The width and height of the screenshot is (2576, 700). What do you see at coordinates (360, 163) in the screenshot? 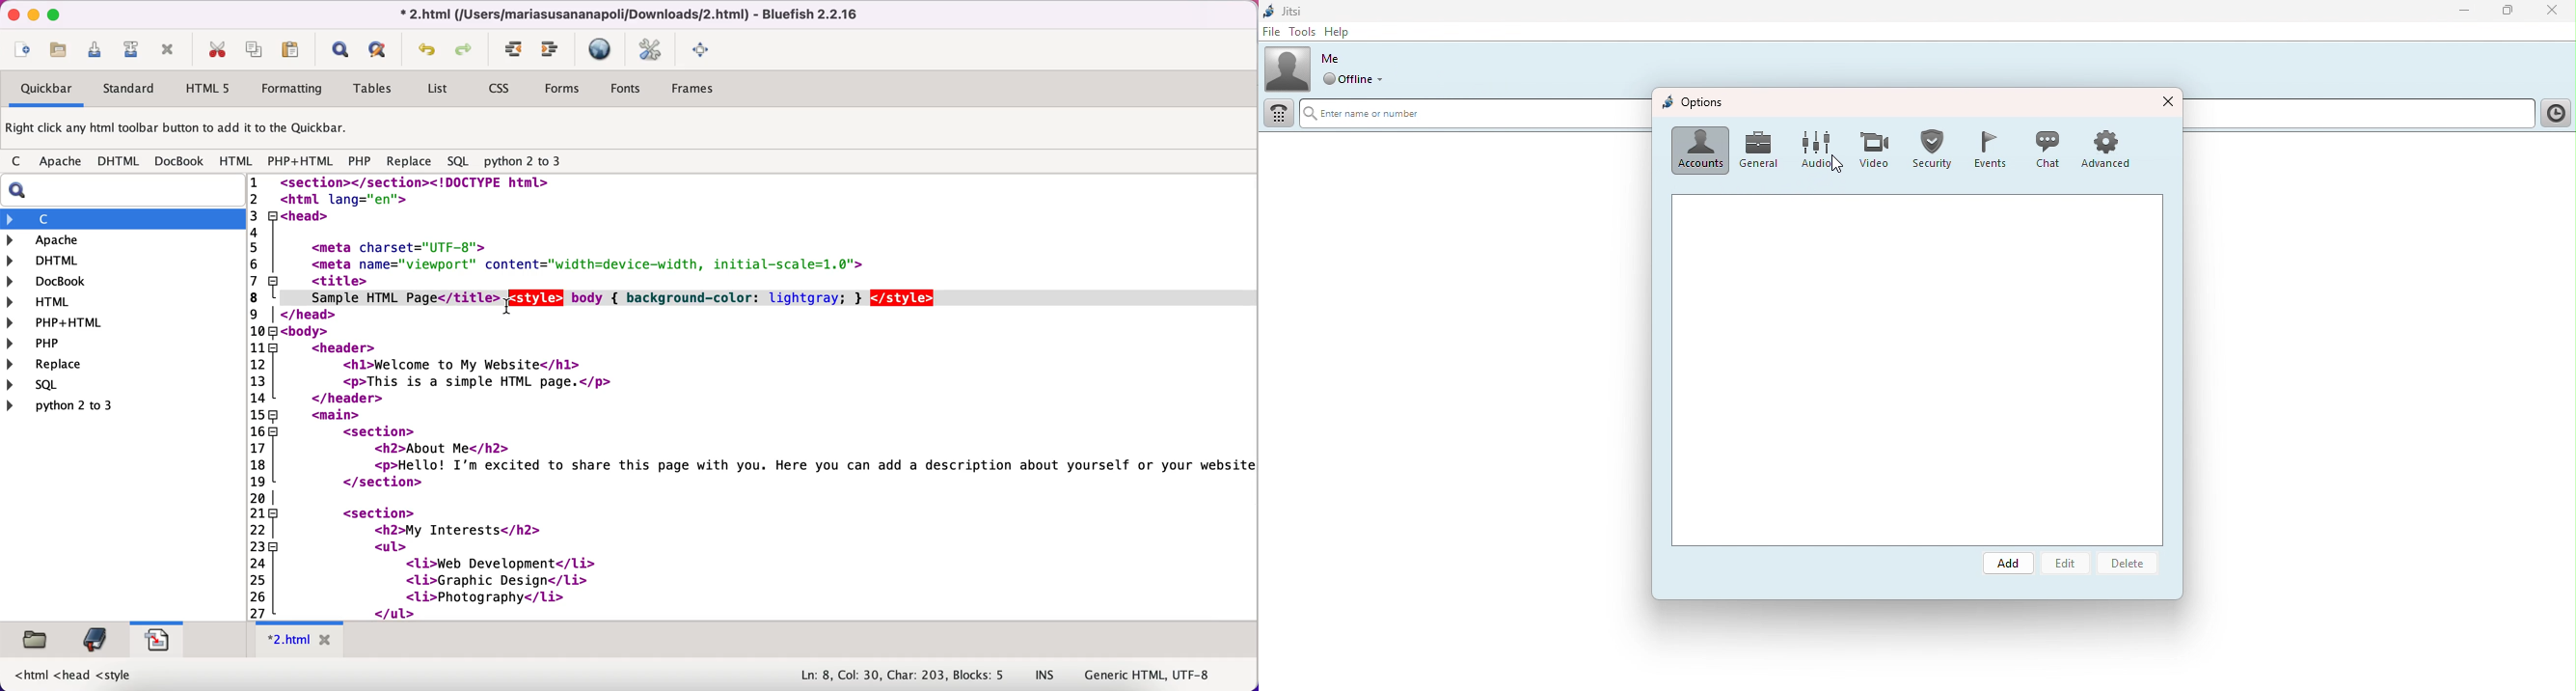
I see `php` at bounding box center [360, 163].